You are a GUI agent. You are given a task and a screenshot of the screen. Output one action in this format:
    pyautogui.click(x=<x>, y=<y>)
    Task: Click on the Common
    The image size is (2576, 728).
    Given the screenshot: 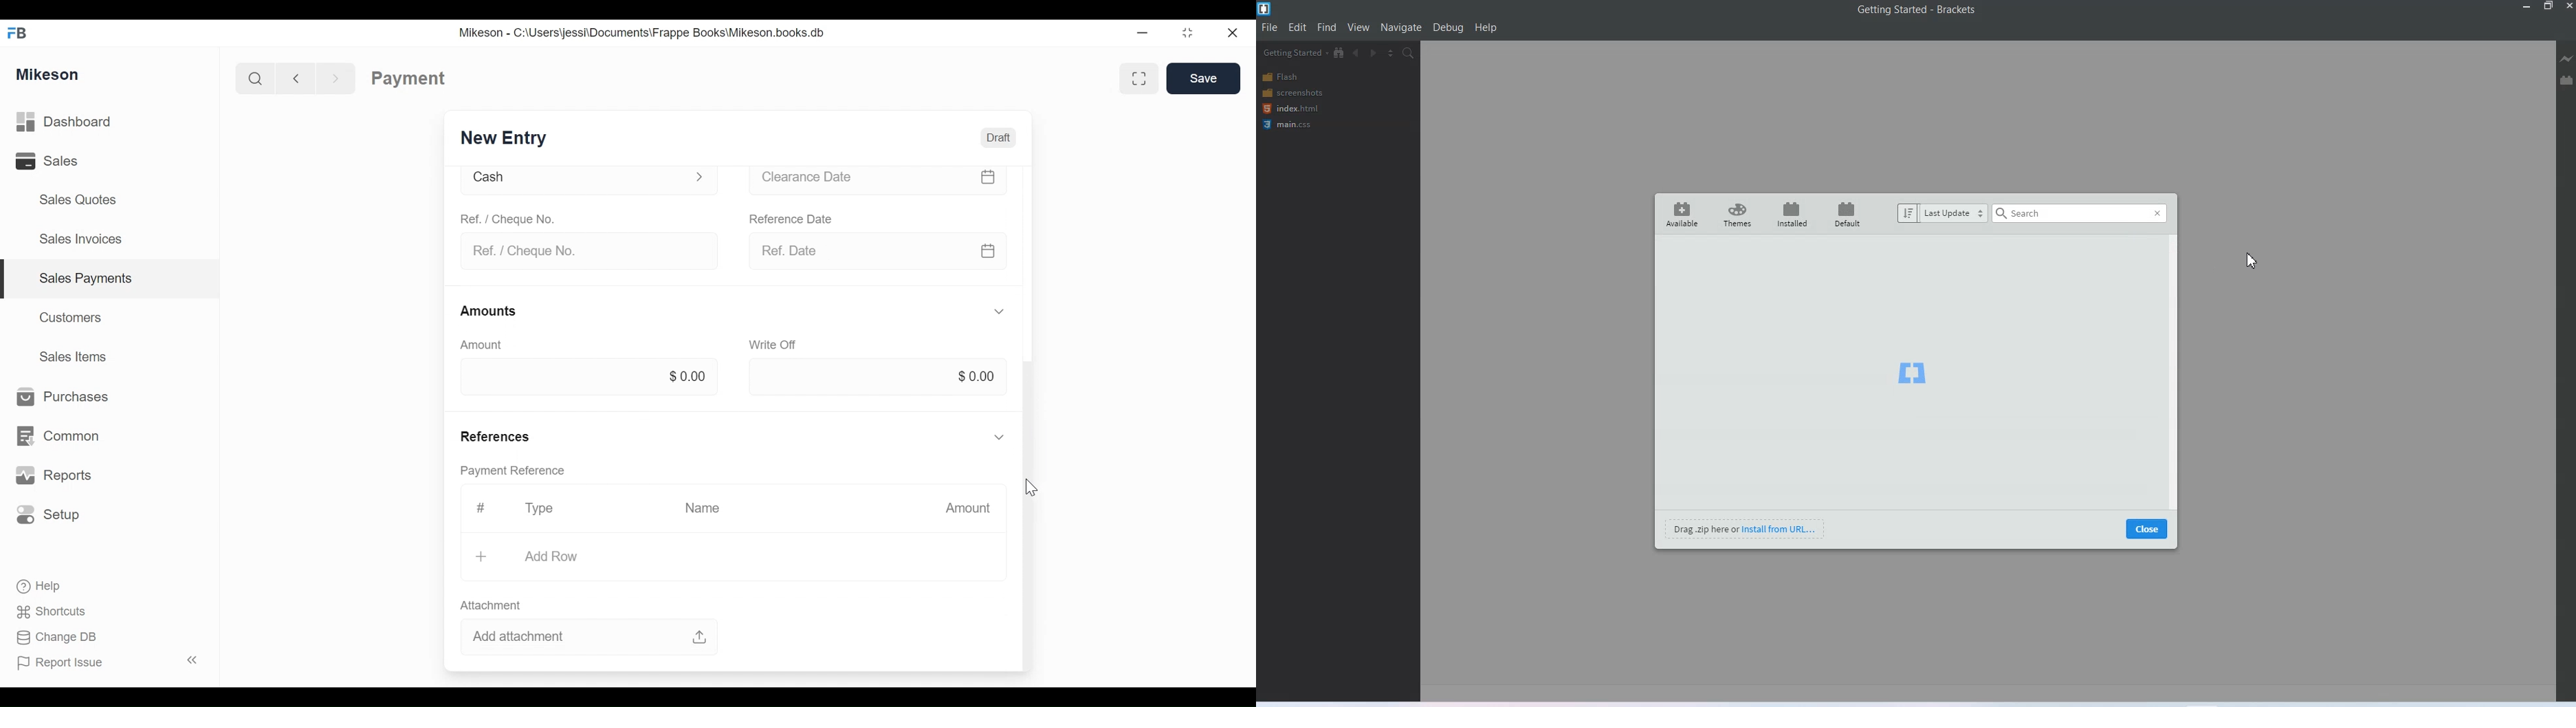 What is the action you would take?
    pyautogui.click(x=65, y=429)
    